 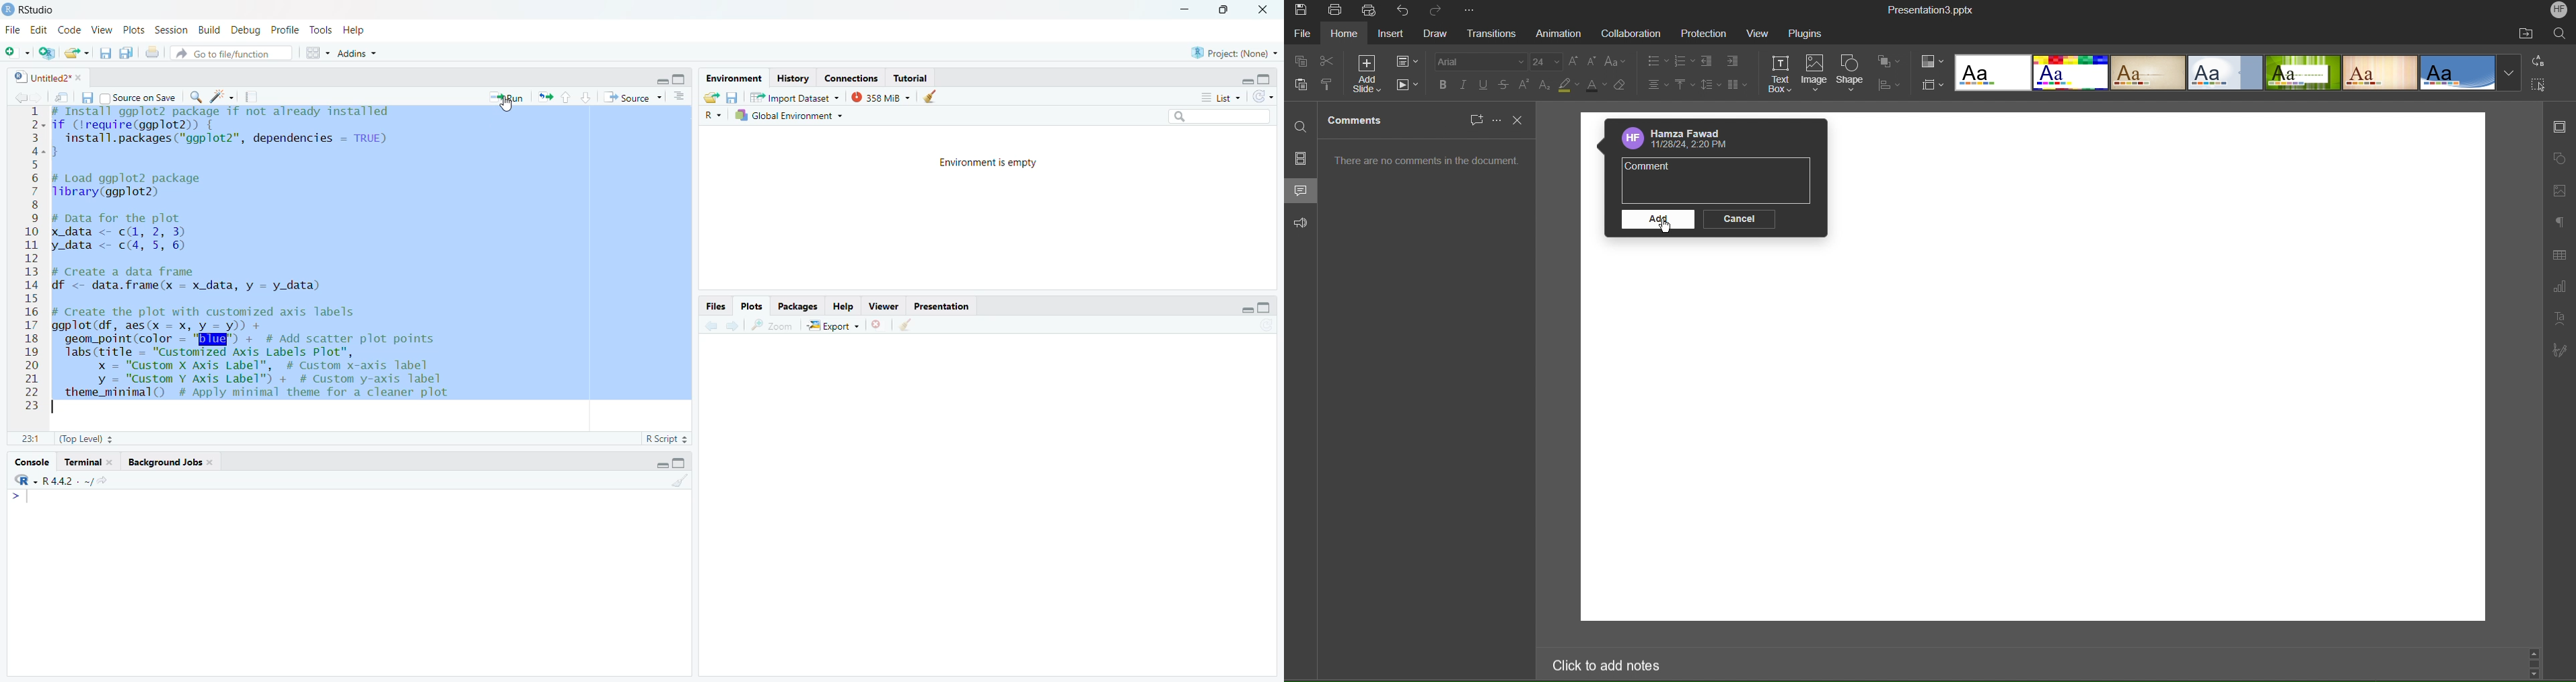 I want to click on More, so click(x=1468, y=11).